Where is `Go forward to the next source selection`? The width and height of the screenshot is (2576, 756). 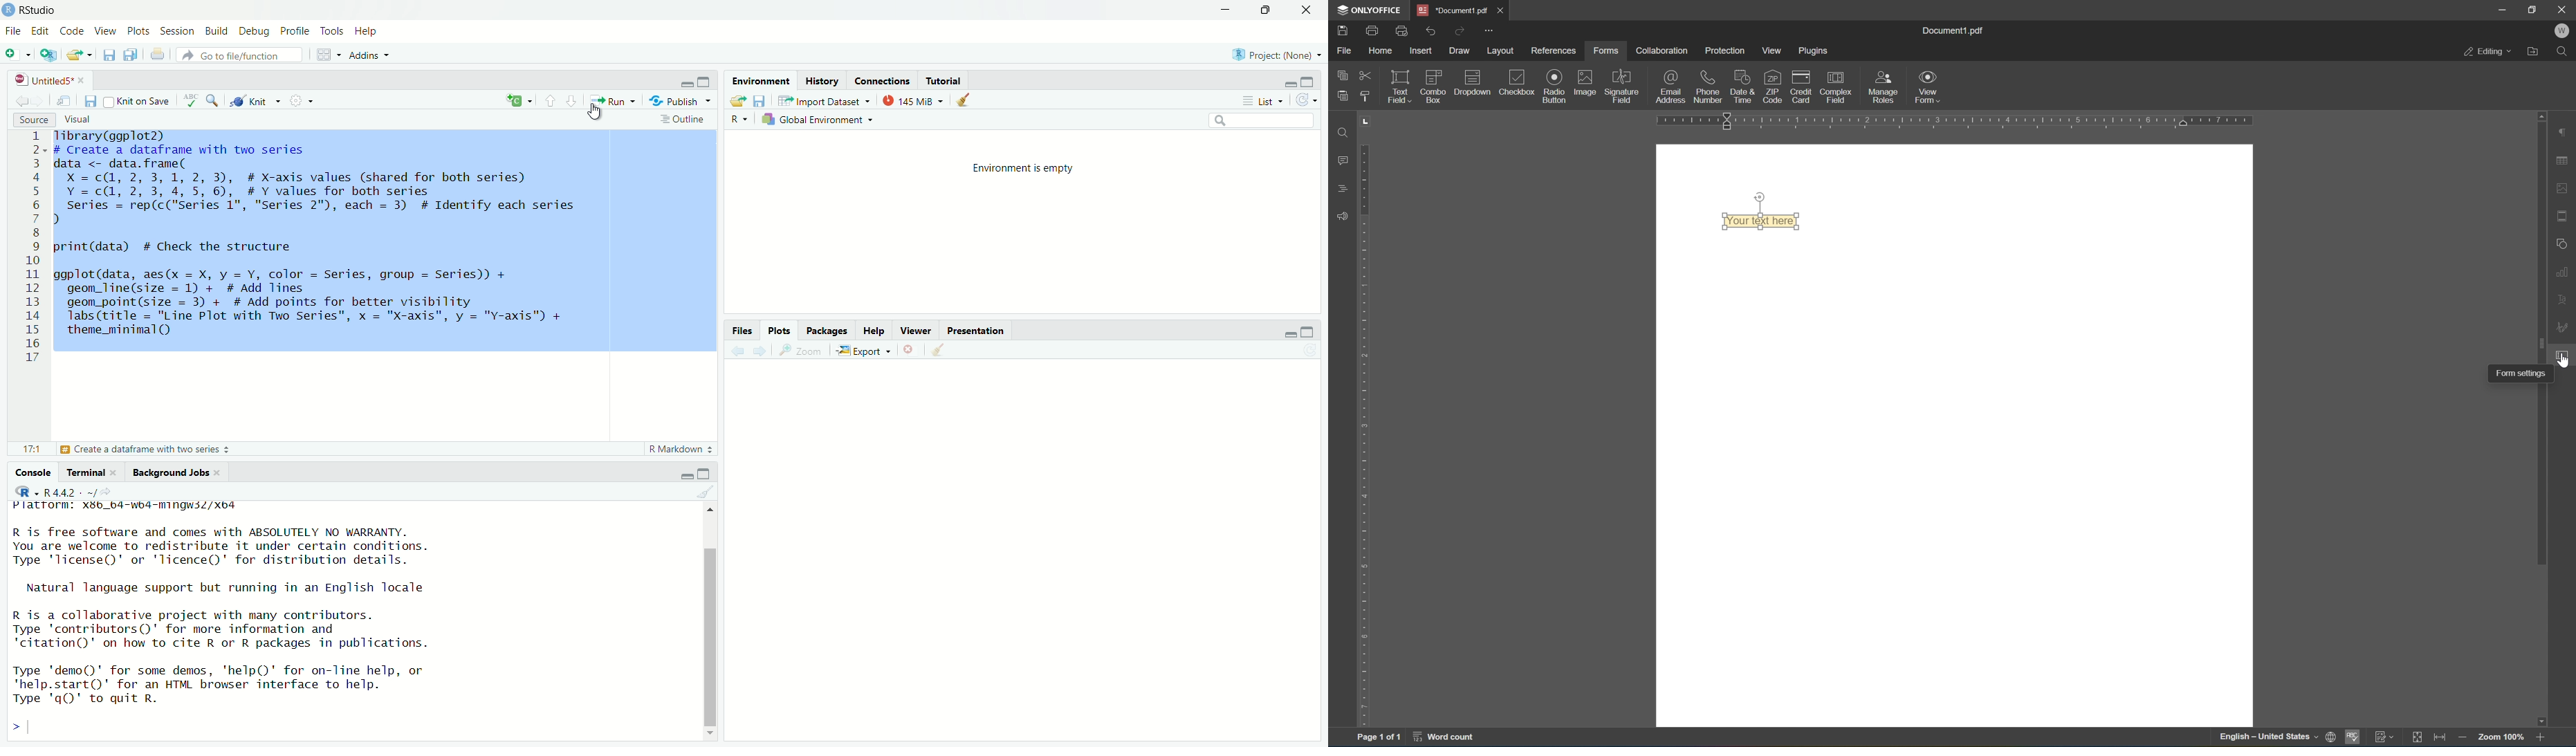
Go forward to the next source selection is located at coordinates (760, 350).